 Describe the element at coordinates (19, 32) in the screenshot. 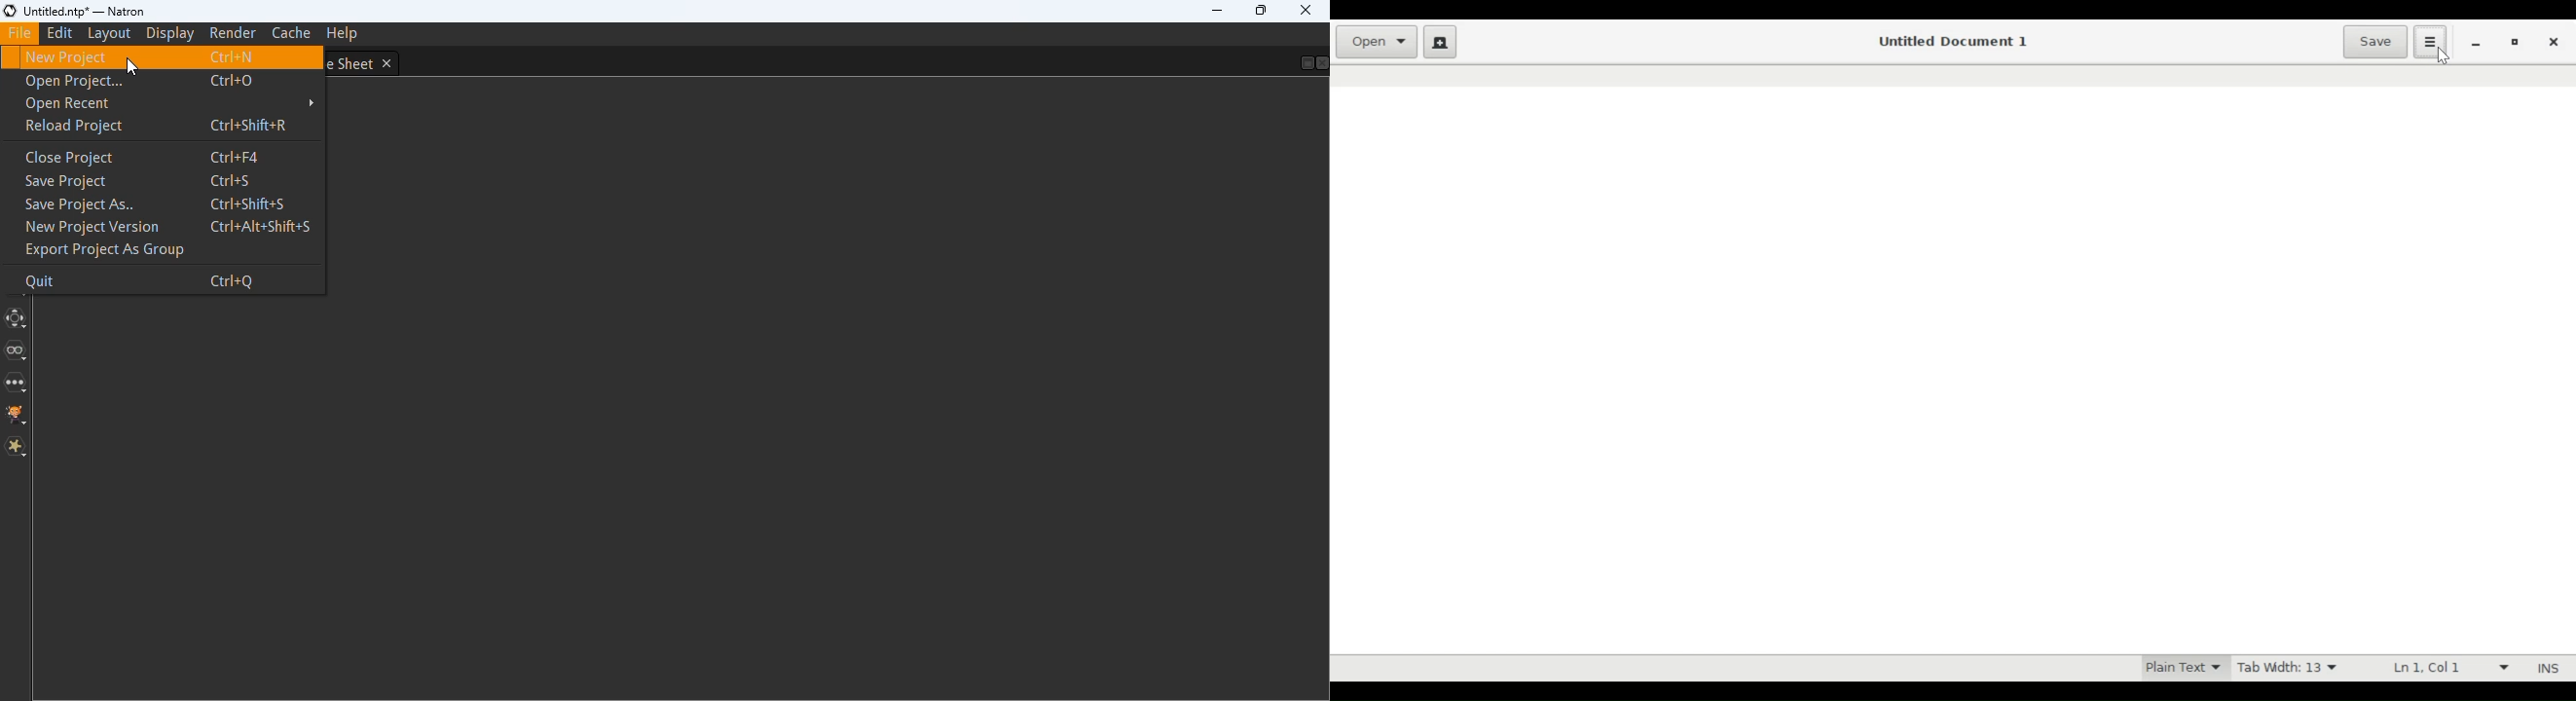

I see `file` at that location.